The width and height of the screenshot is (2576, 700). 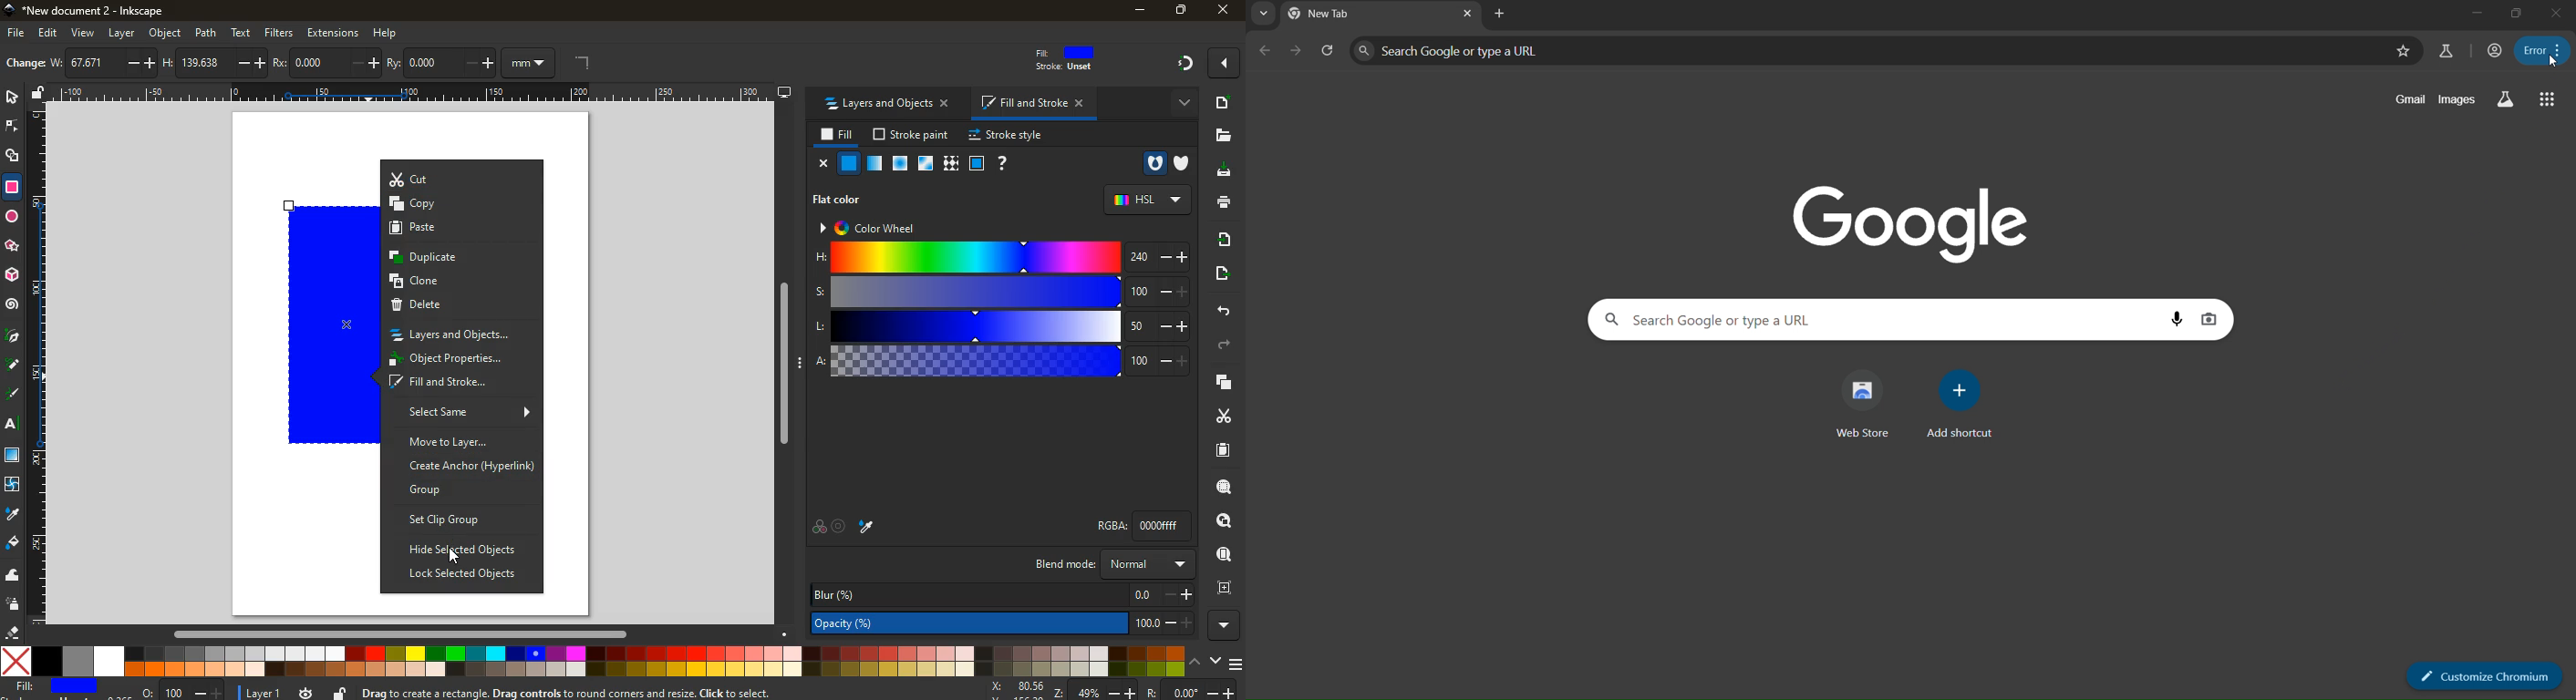 I want to click on twist, so click(x=14, y=486).